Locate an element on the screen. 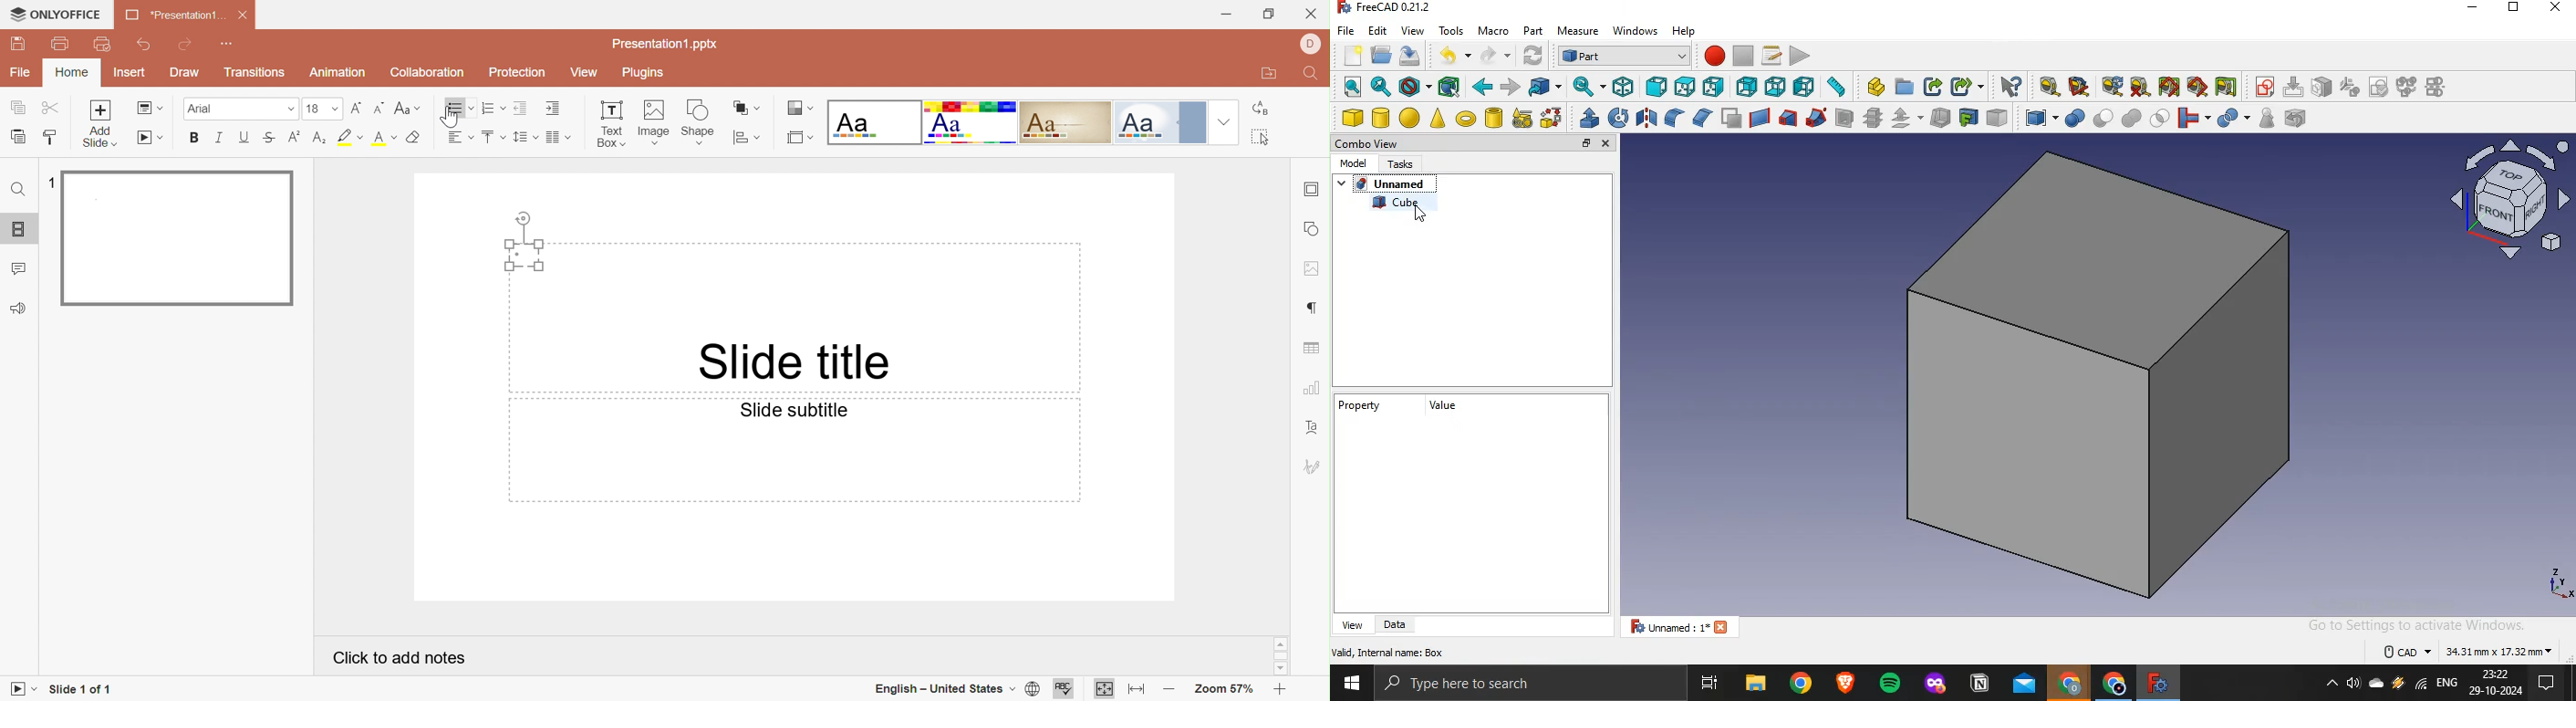  Clear is located at coordinates (414, 138).